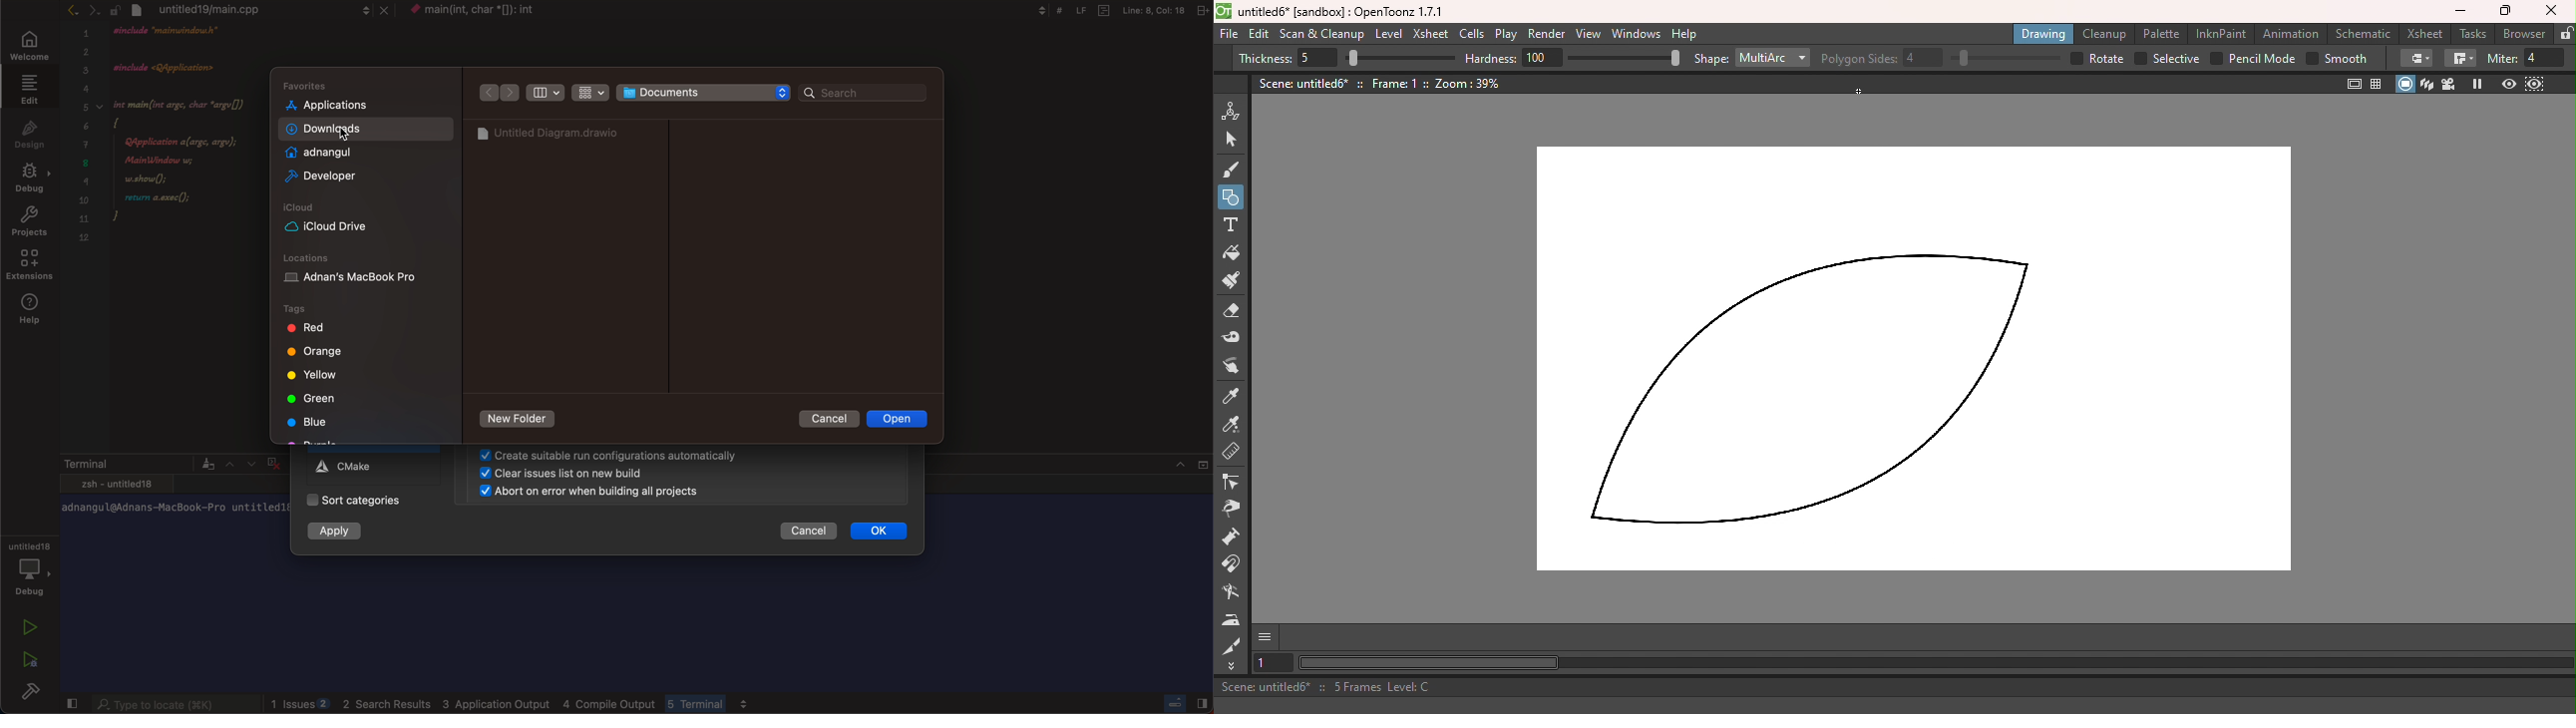  Describe the element at coordinates (2355, 84) in the screenshot. I see `Safe area` at that location.